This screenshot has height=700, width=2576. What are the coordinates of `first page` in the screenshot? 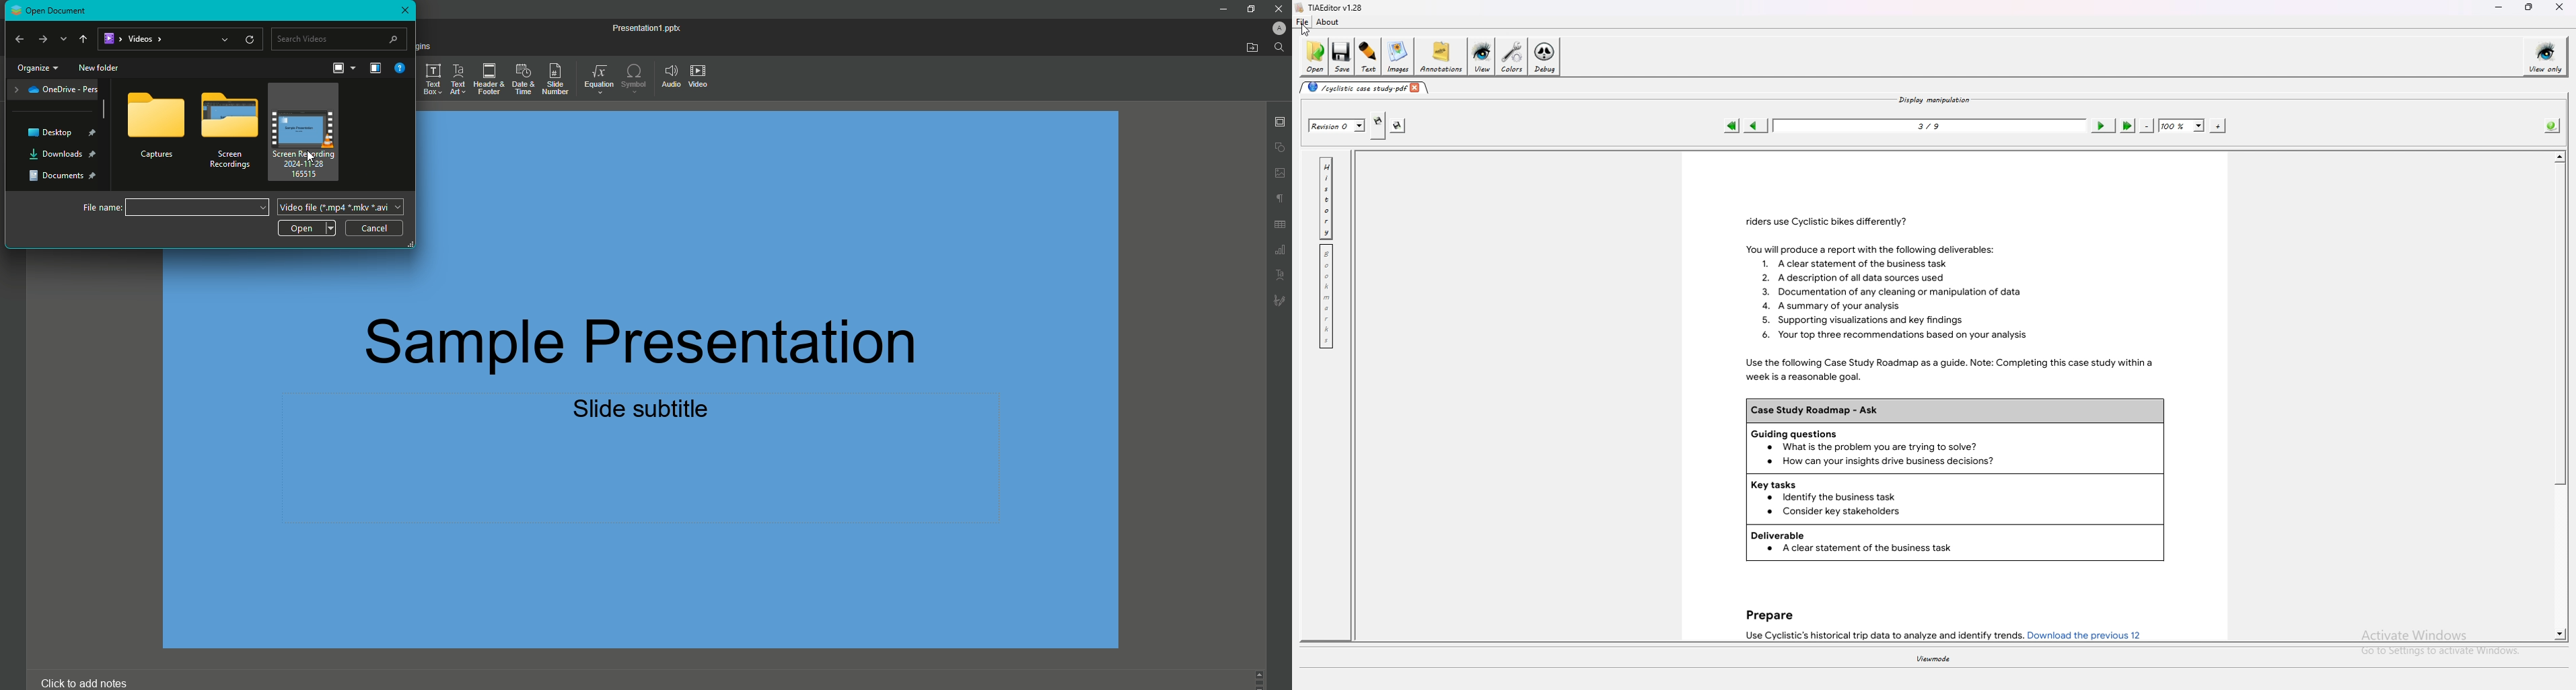 It's located at (1732, 125).